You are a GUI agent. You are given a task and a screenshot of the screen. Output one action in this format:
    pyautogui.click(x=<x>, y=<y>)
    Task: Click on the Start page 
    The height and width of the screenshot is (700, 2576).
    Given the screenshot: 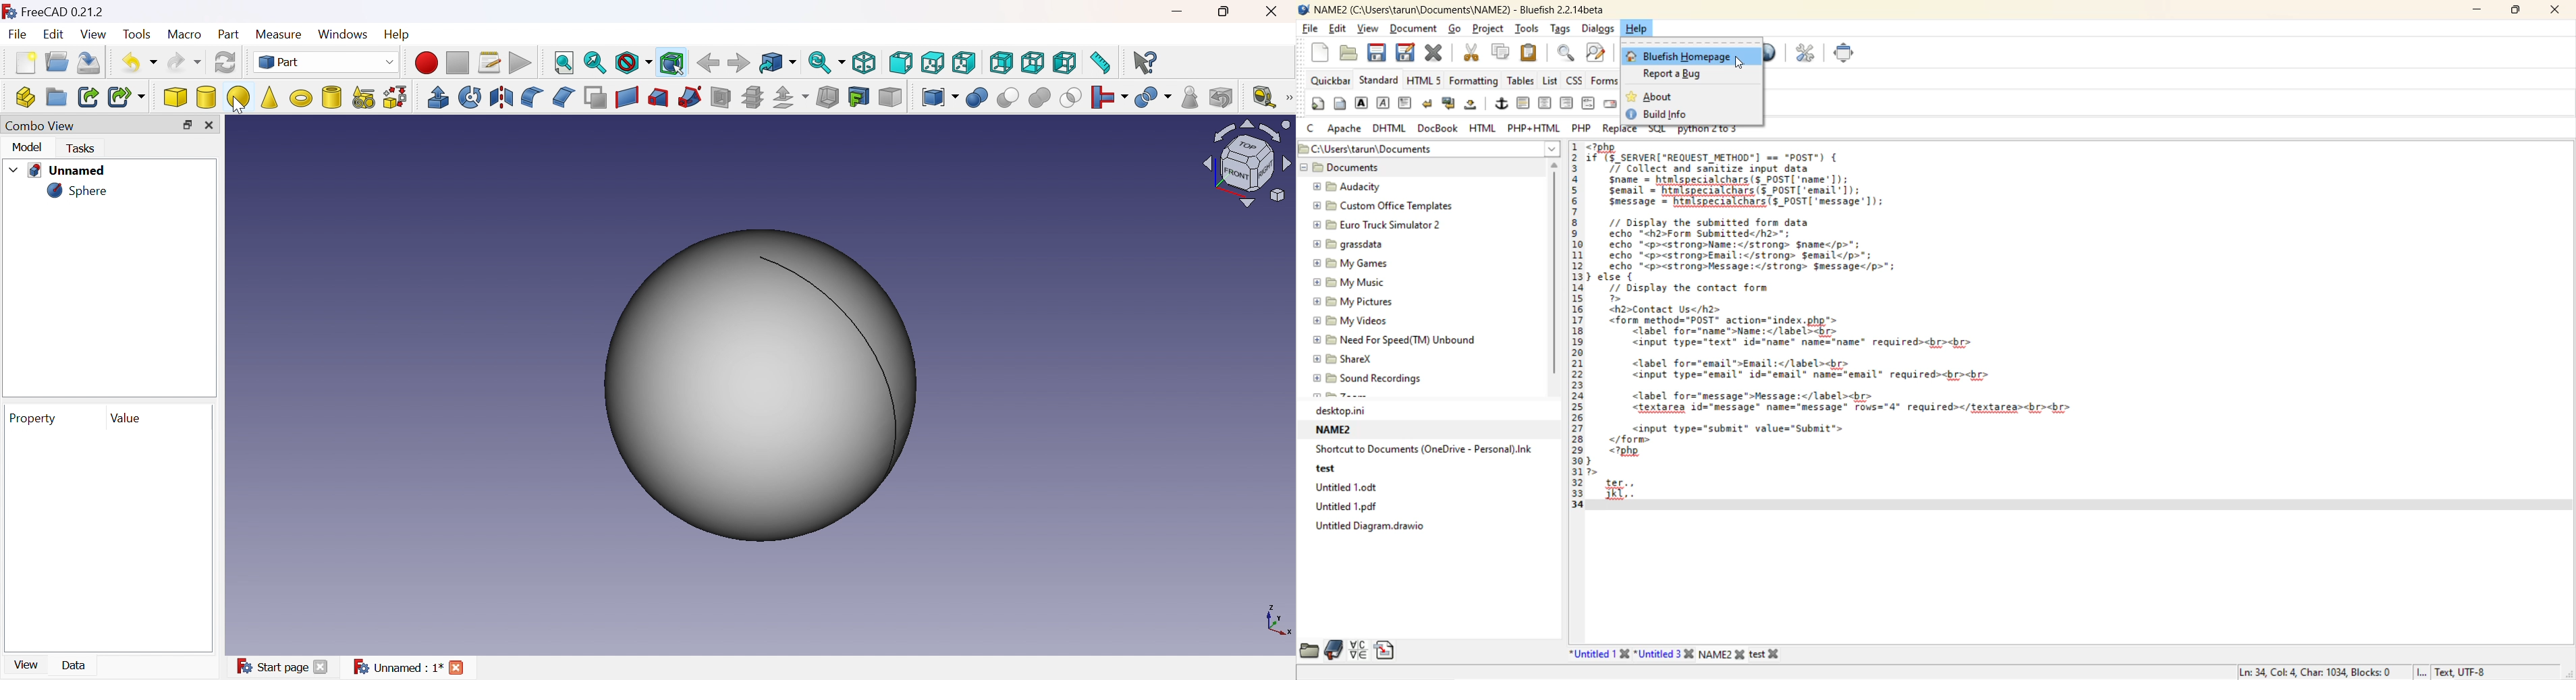 What is the action you would take?
    pyautogui.click(x=285, y=667)
    